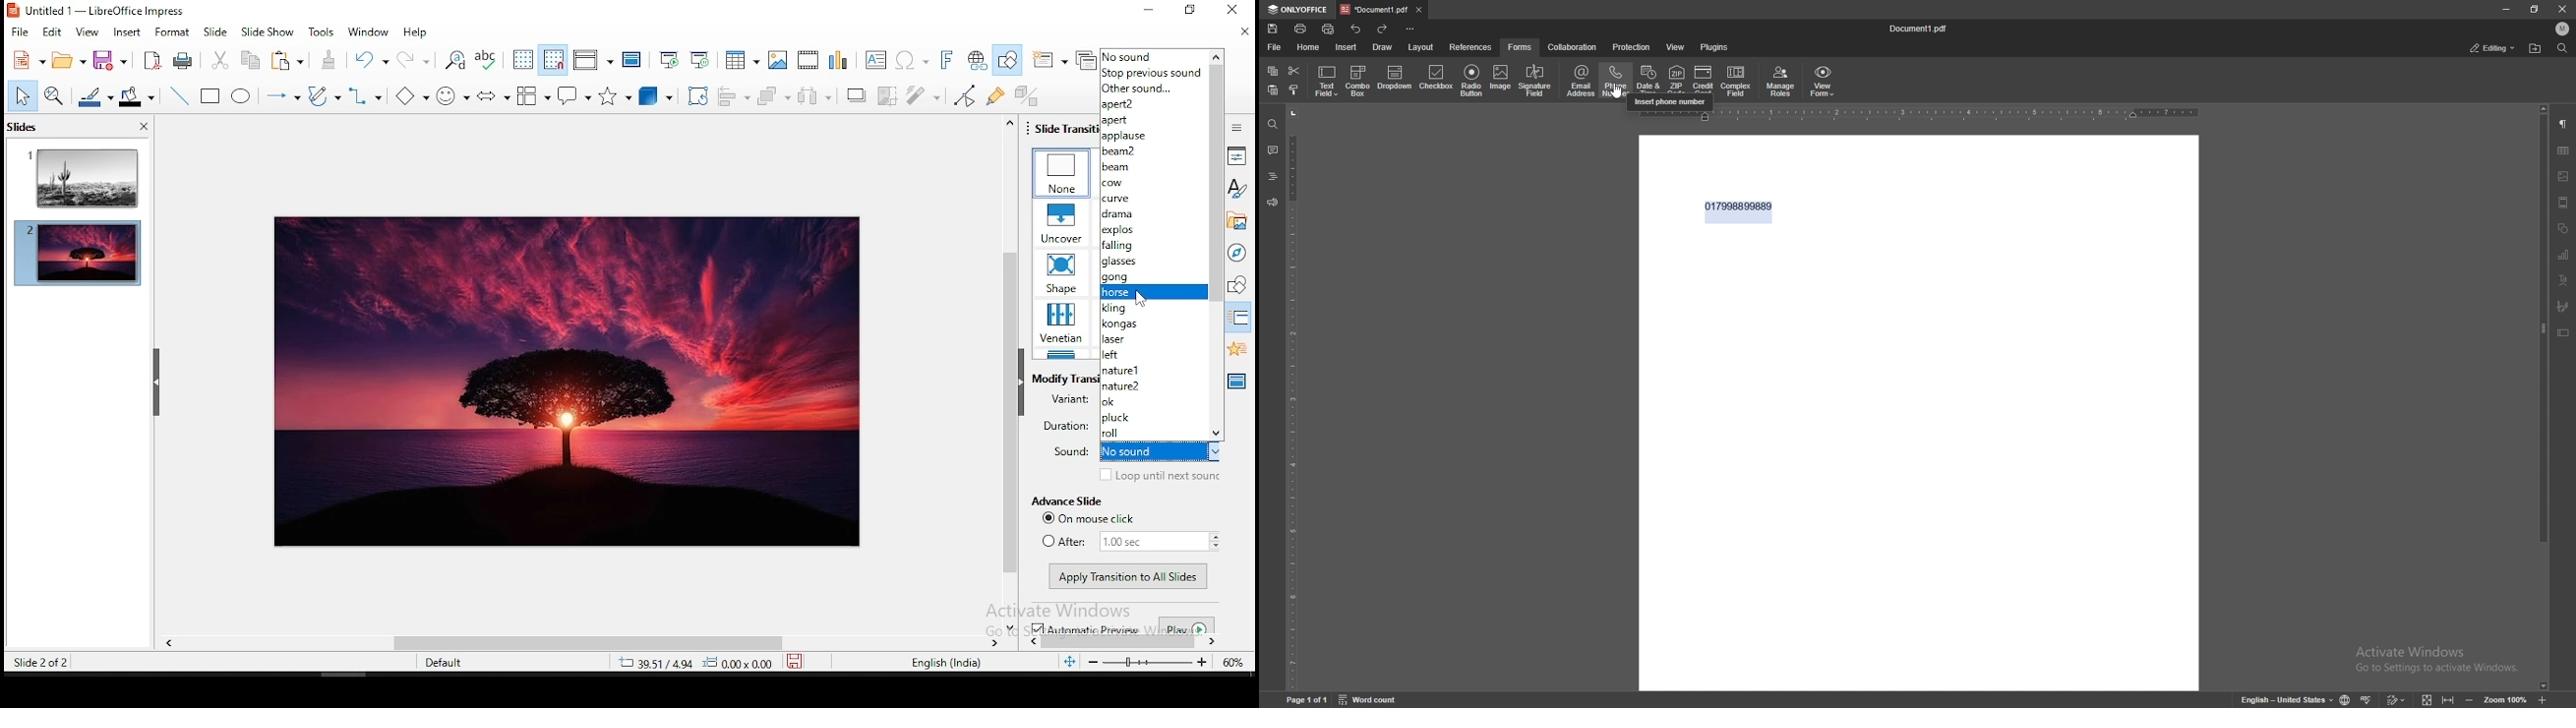 The image size is (2576, 728). What do you see at coordinates (215, 32) in the screenshot?
I see `slide` at bounding box center [215, 32].